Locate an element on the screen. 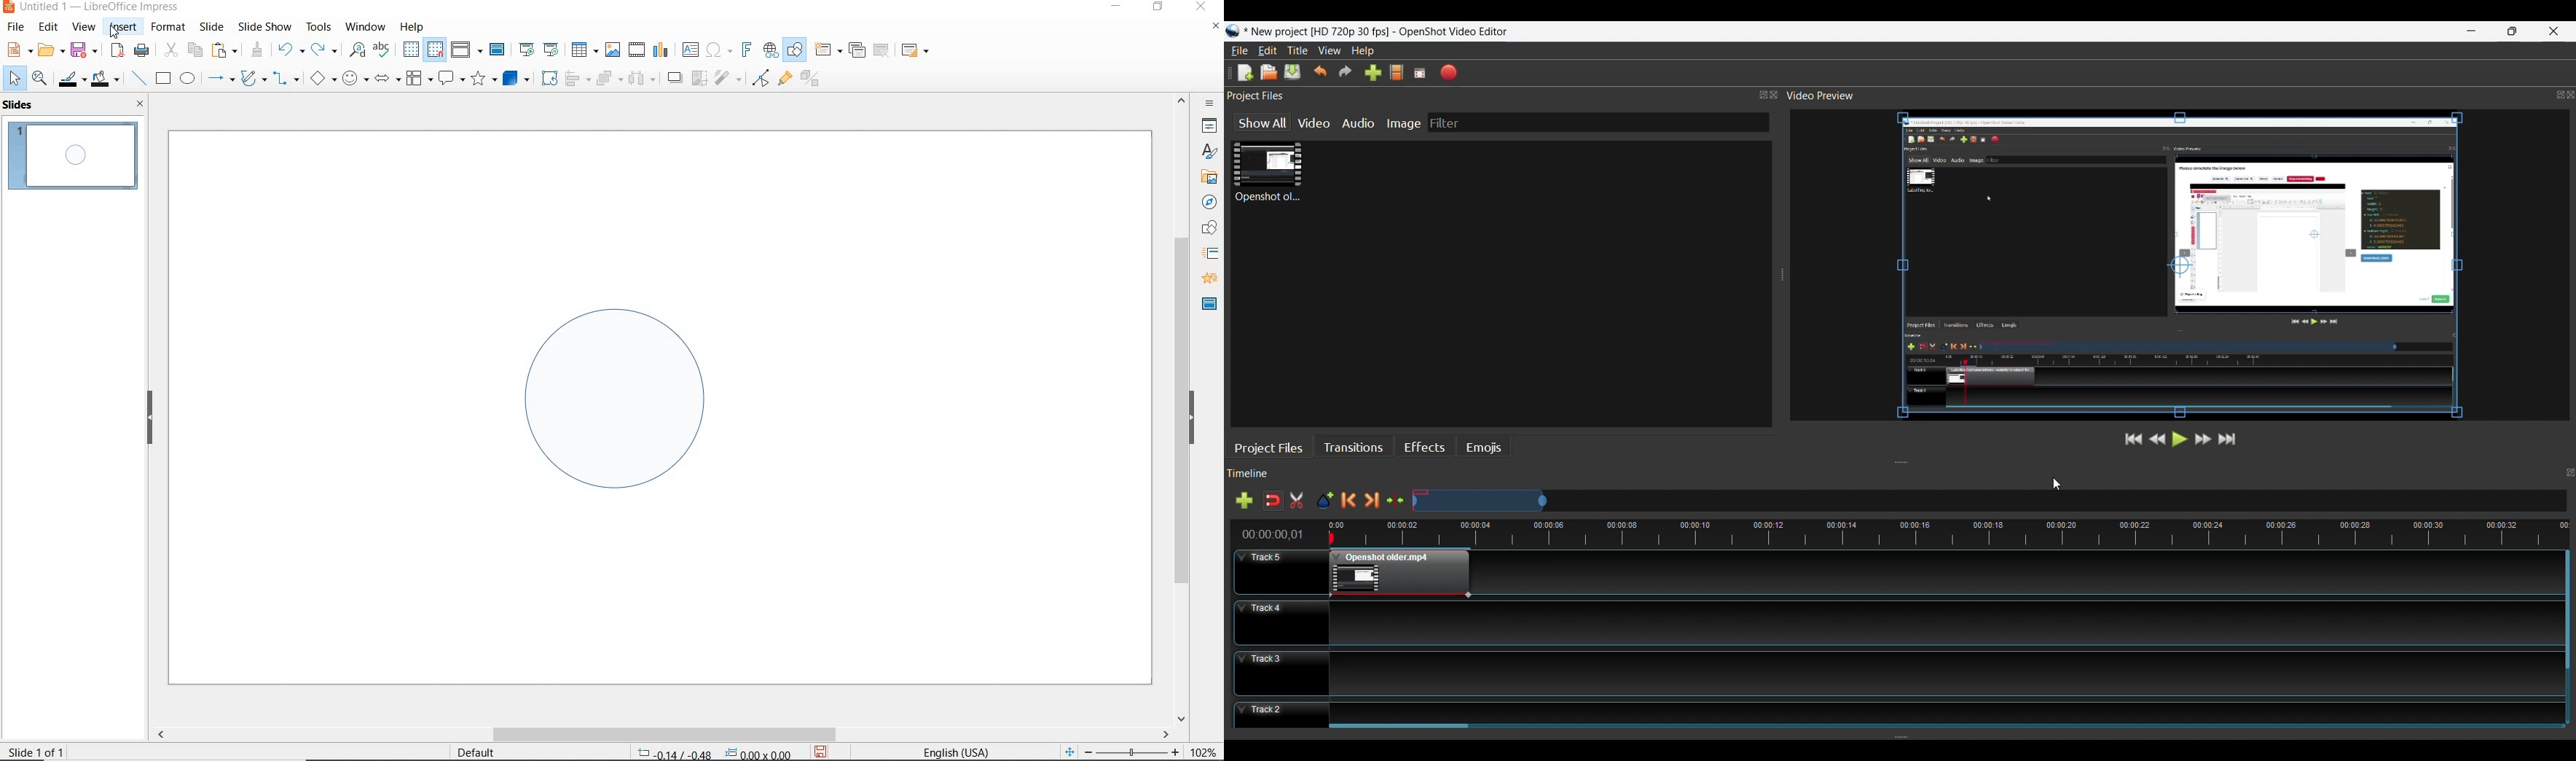 The image size is (2576, 784). Timeline Panel is located at coordinates (1409, 475).